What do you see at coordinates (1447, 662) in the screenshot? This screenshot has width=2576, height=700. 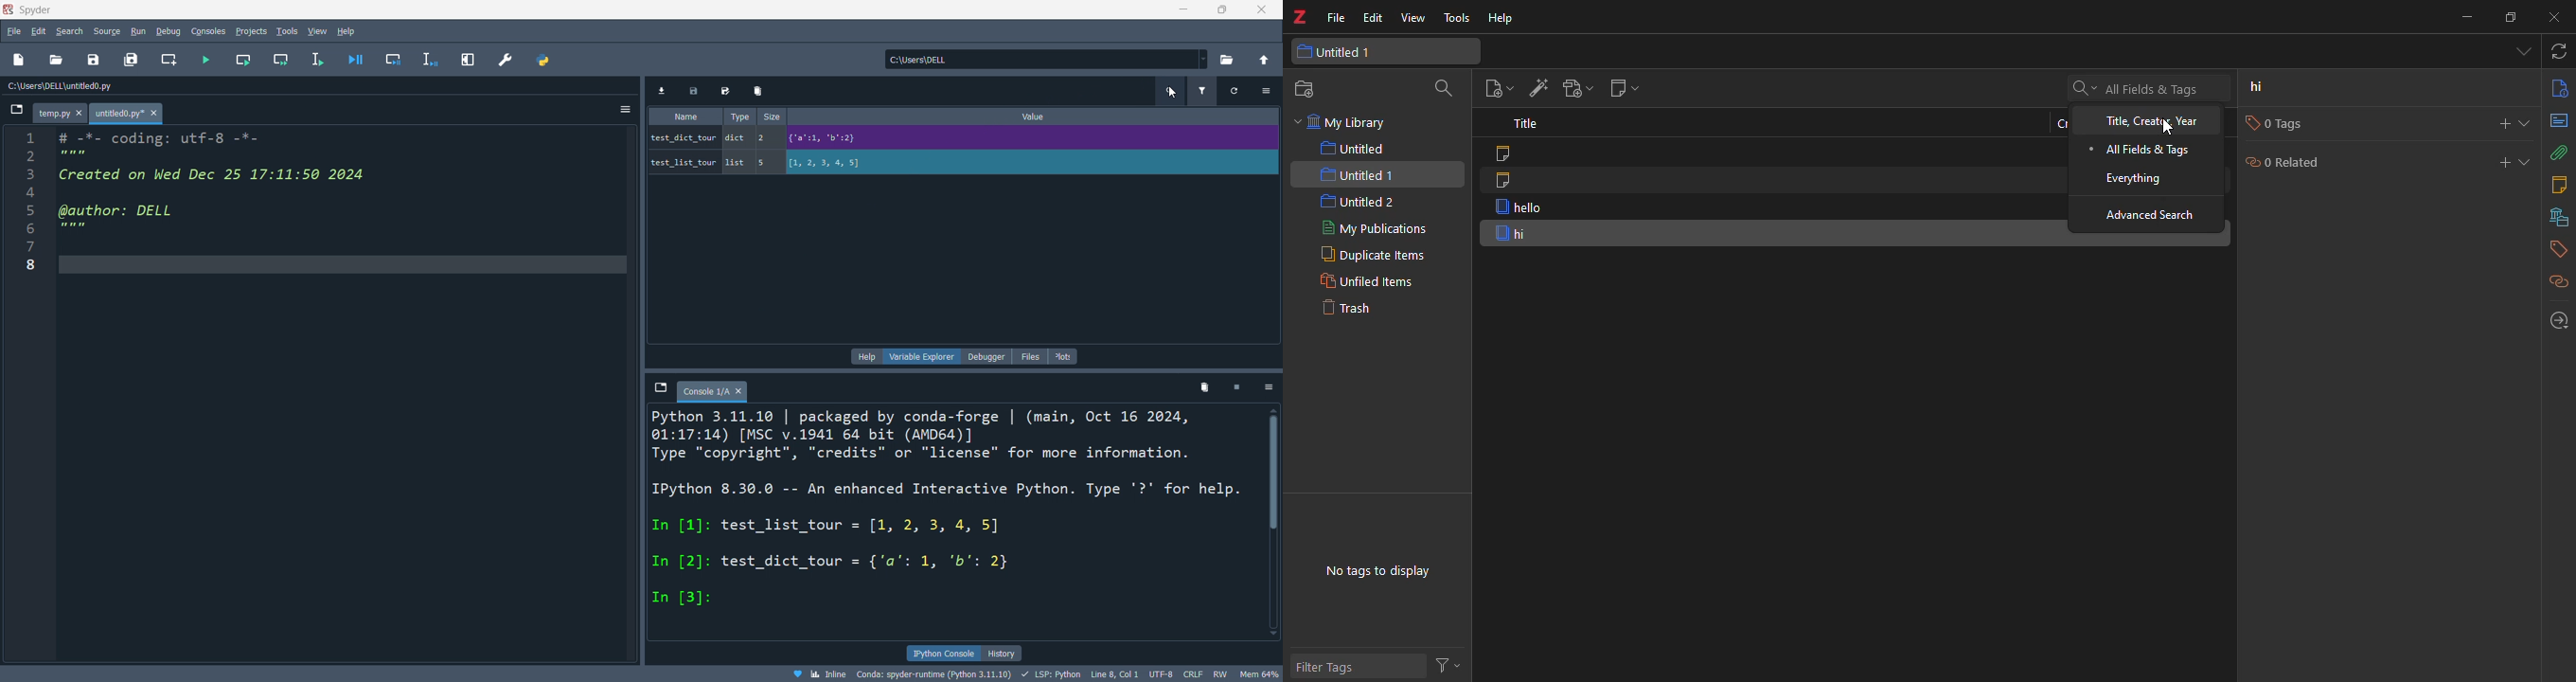 I see `actions` at bounding box center [1447, 662].